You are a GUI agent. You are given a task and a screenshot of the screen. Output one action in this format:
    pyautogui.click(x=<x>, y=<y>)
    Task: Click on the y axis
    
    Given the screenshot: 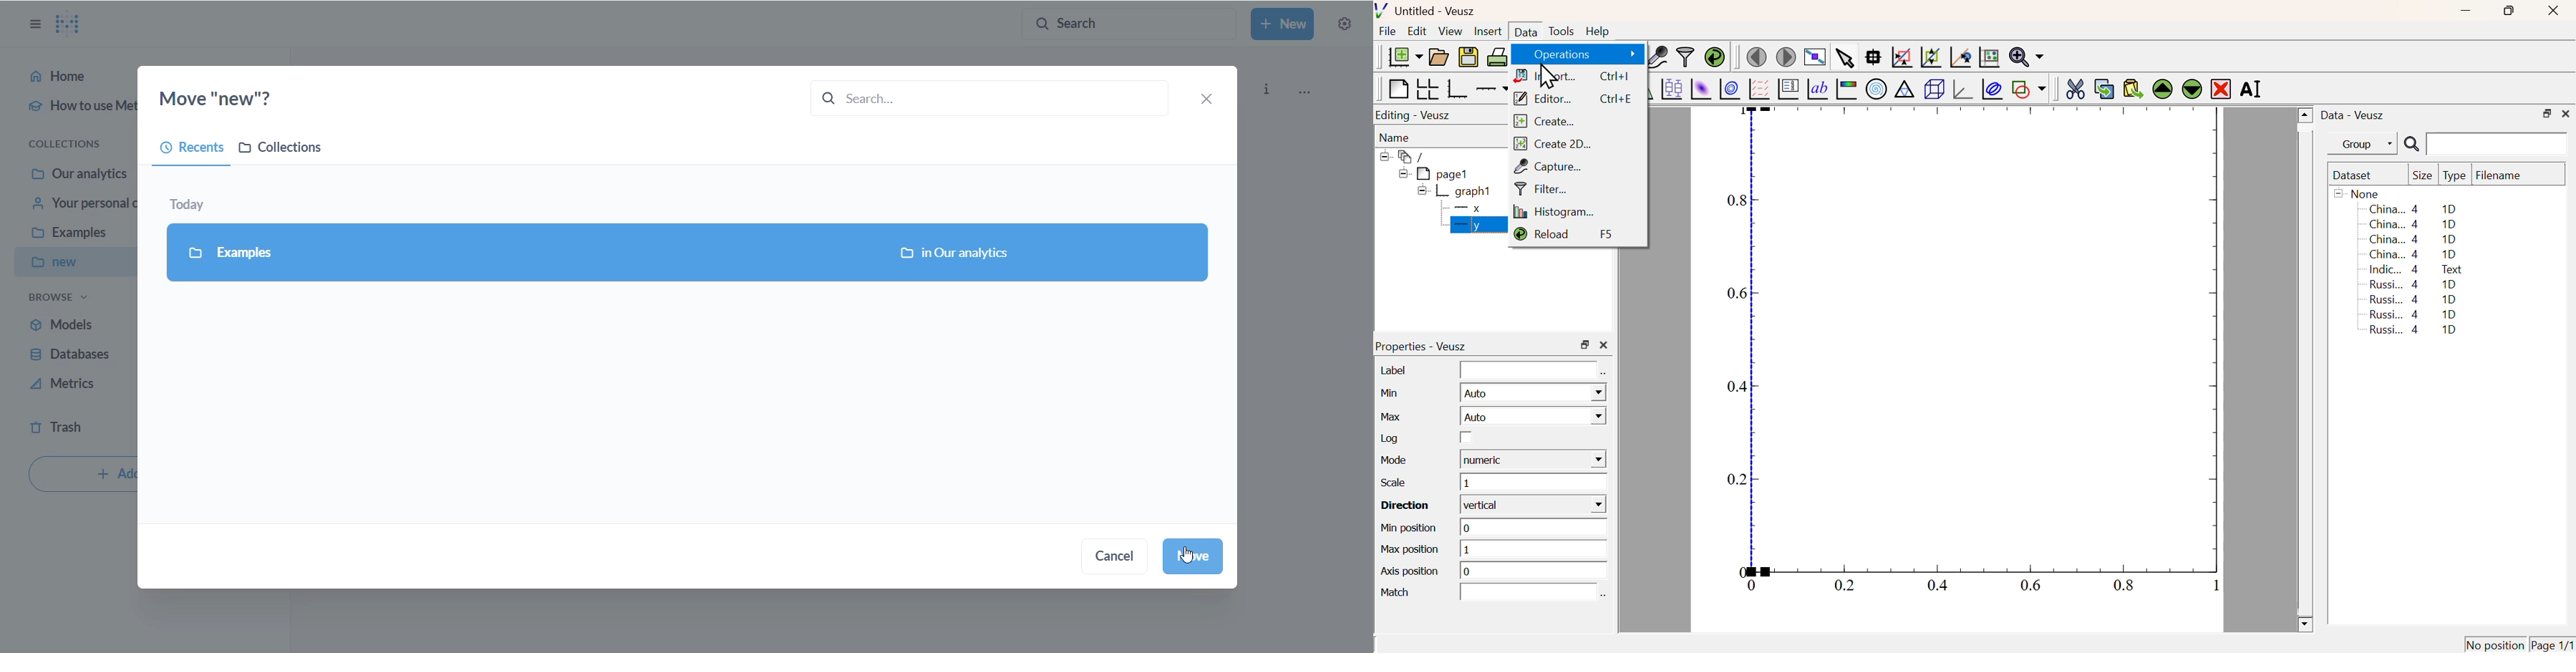 What is the action you would take?
    pyautogui.click(x=1473, y=224)
    